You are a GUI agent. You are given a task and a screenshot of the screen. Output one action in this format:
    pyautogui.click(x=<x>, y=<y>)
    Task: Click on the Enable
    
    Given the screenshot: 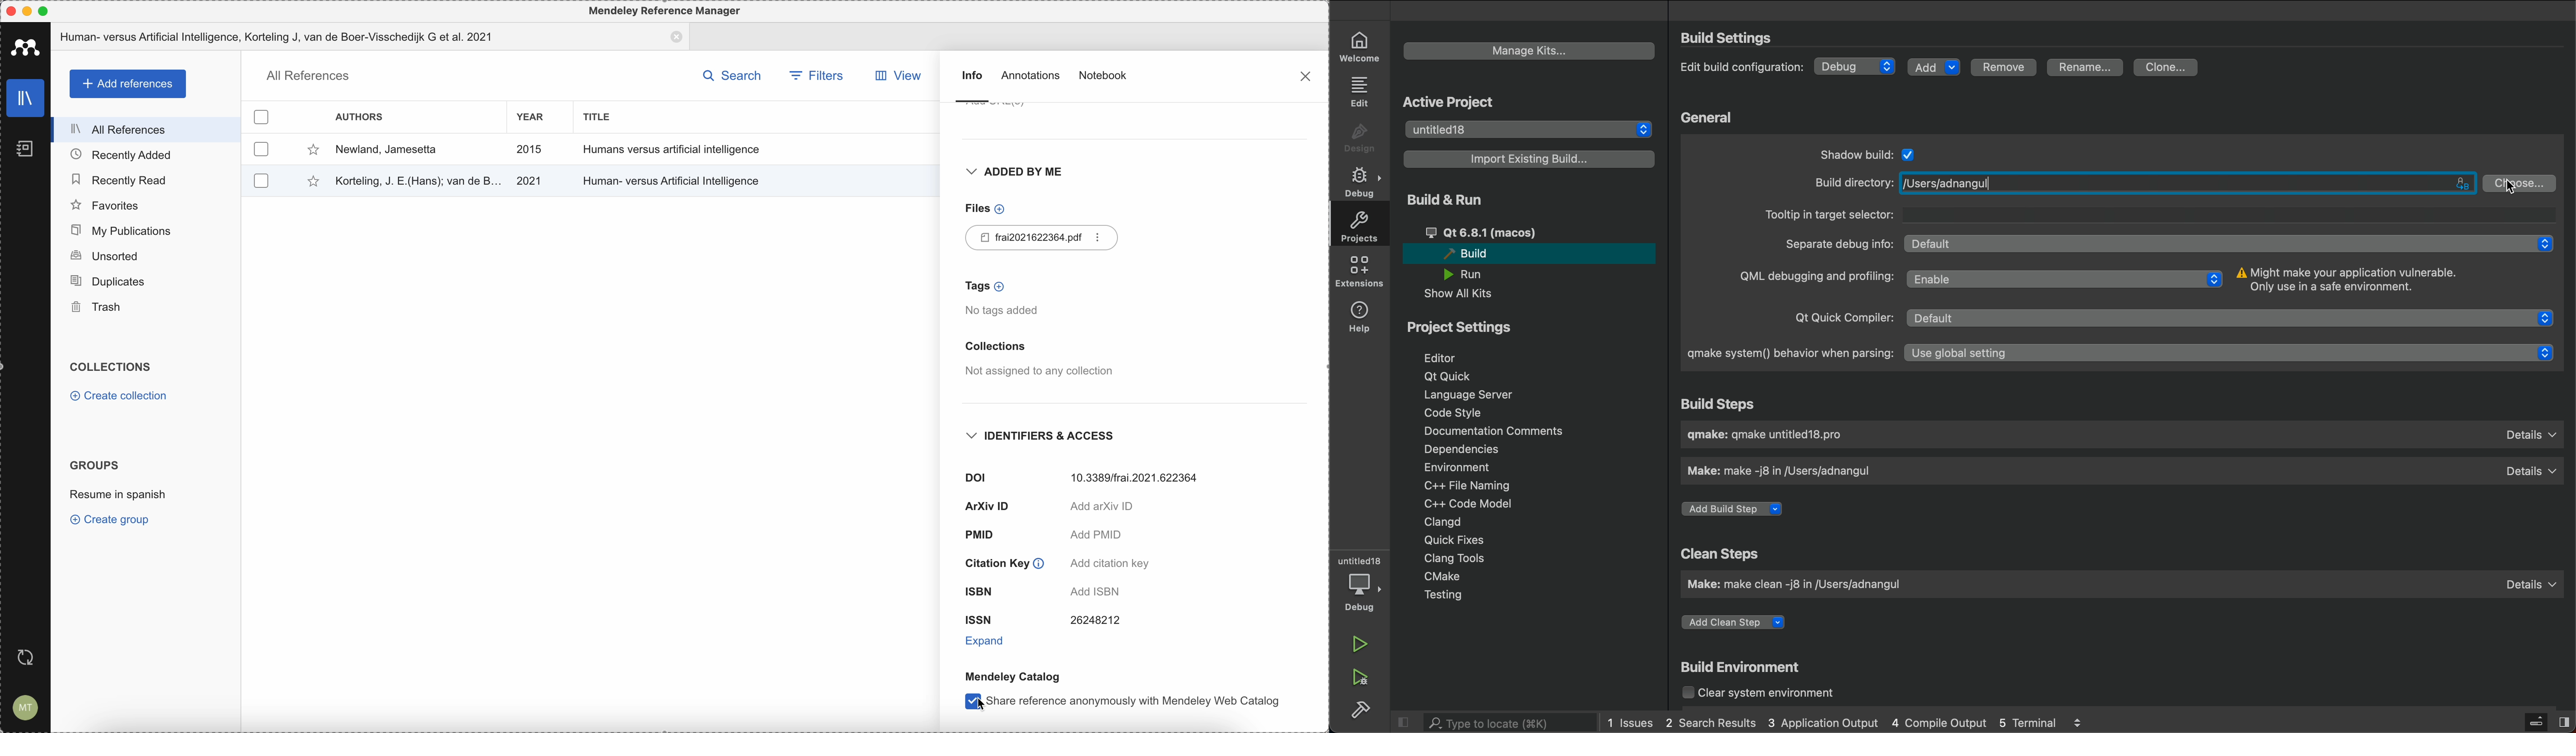 What is the action you would take?
    pyautogui.click(x=2066, y=277)
    